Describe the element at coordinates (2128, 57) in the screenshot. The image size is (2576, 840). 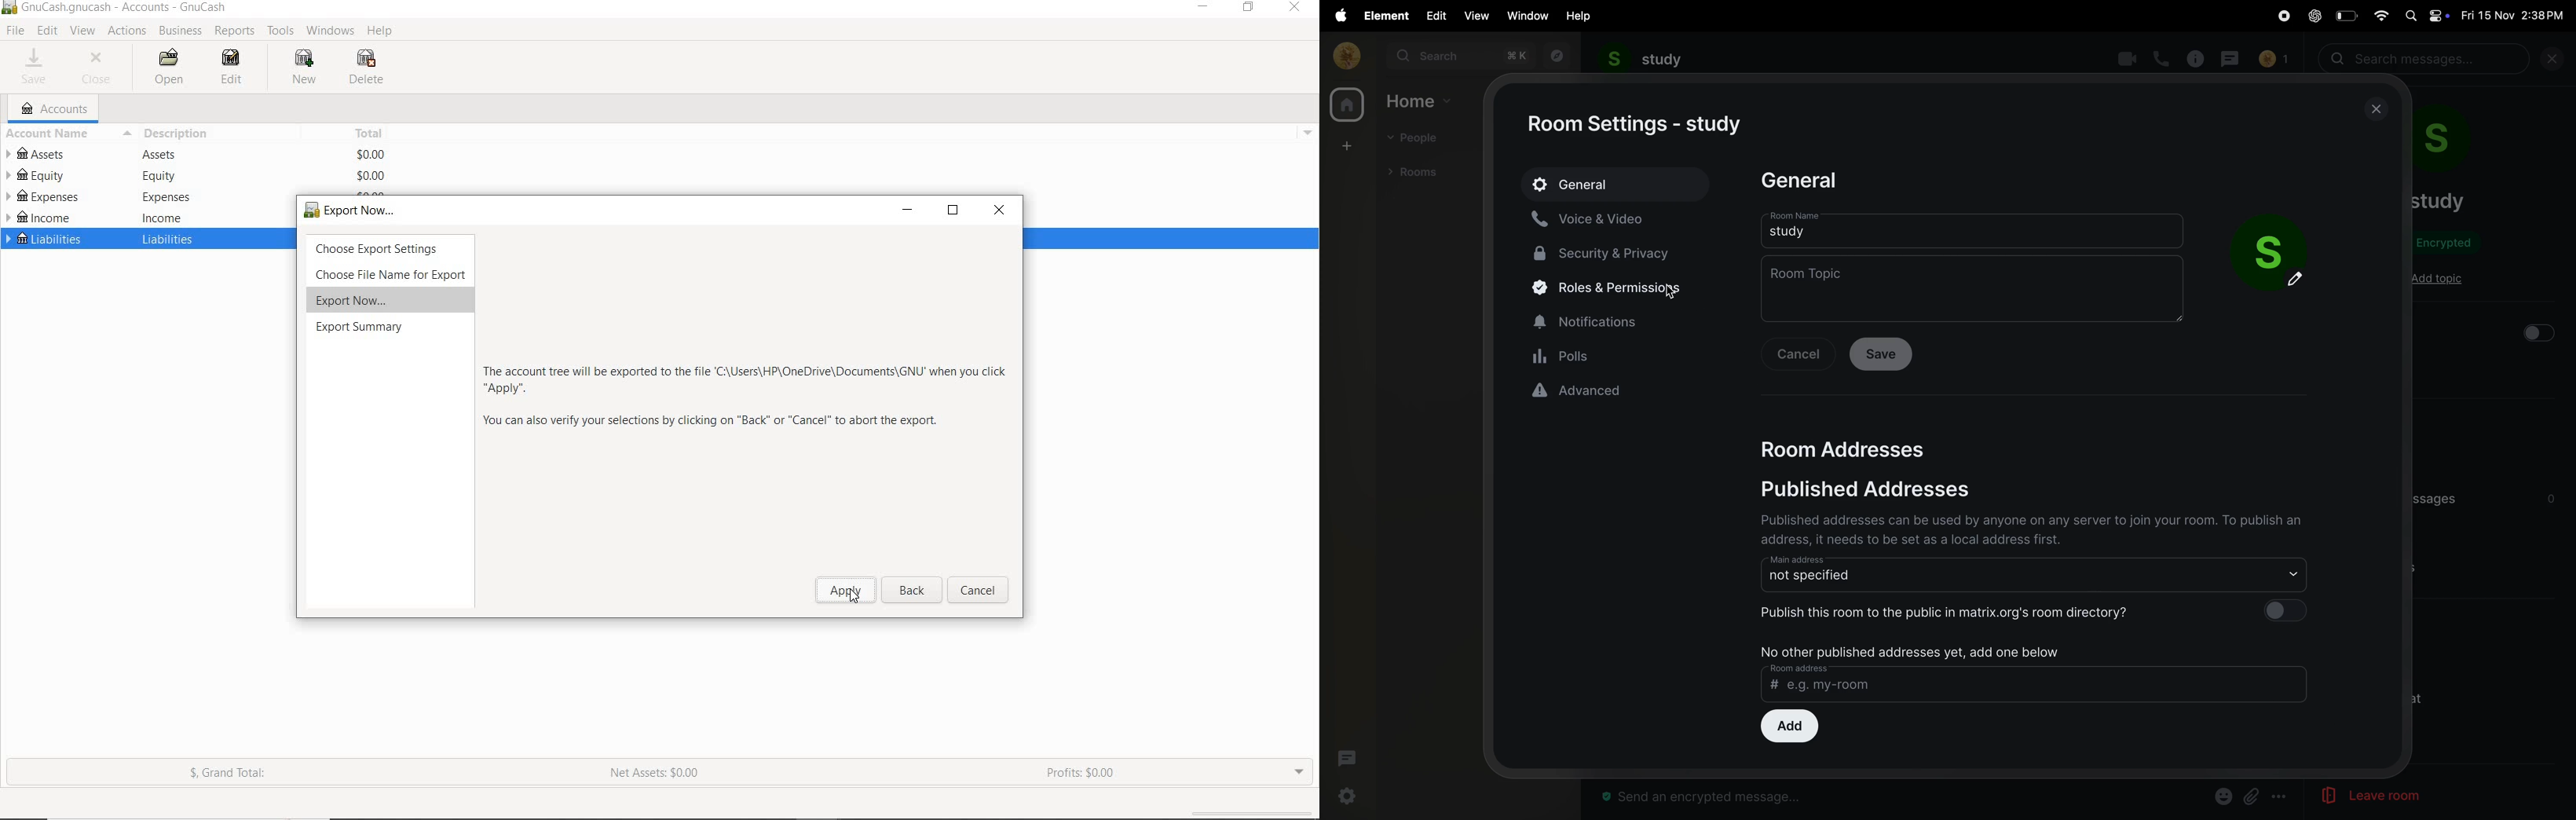
I see `video call` at that location.